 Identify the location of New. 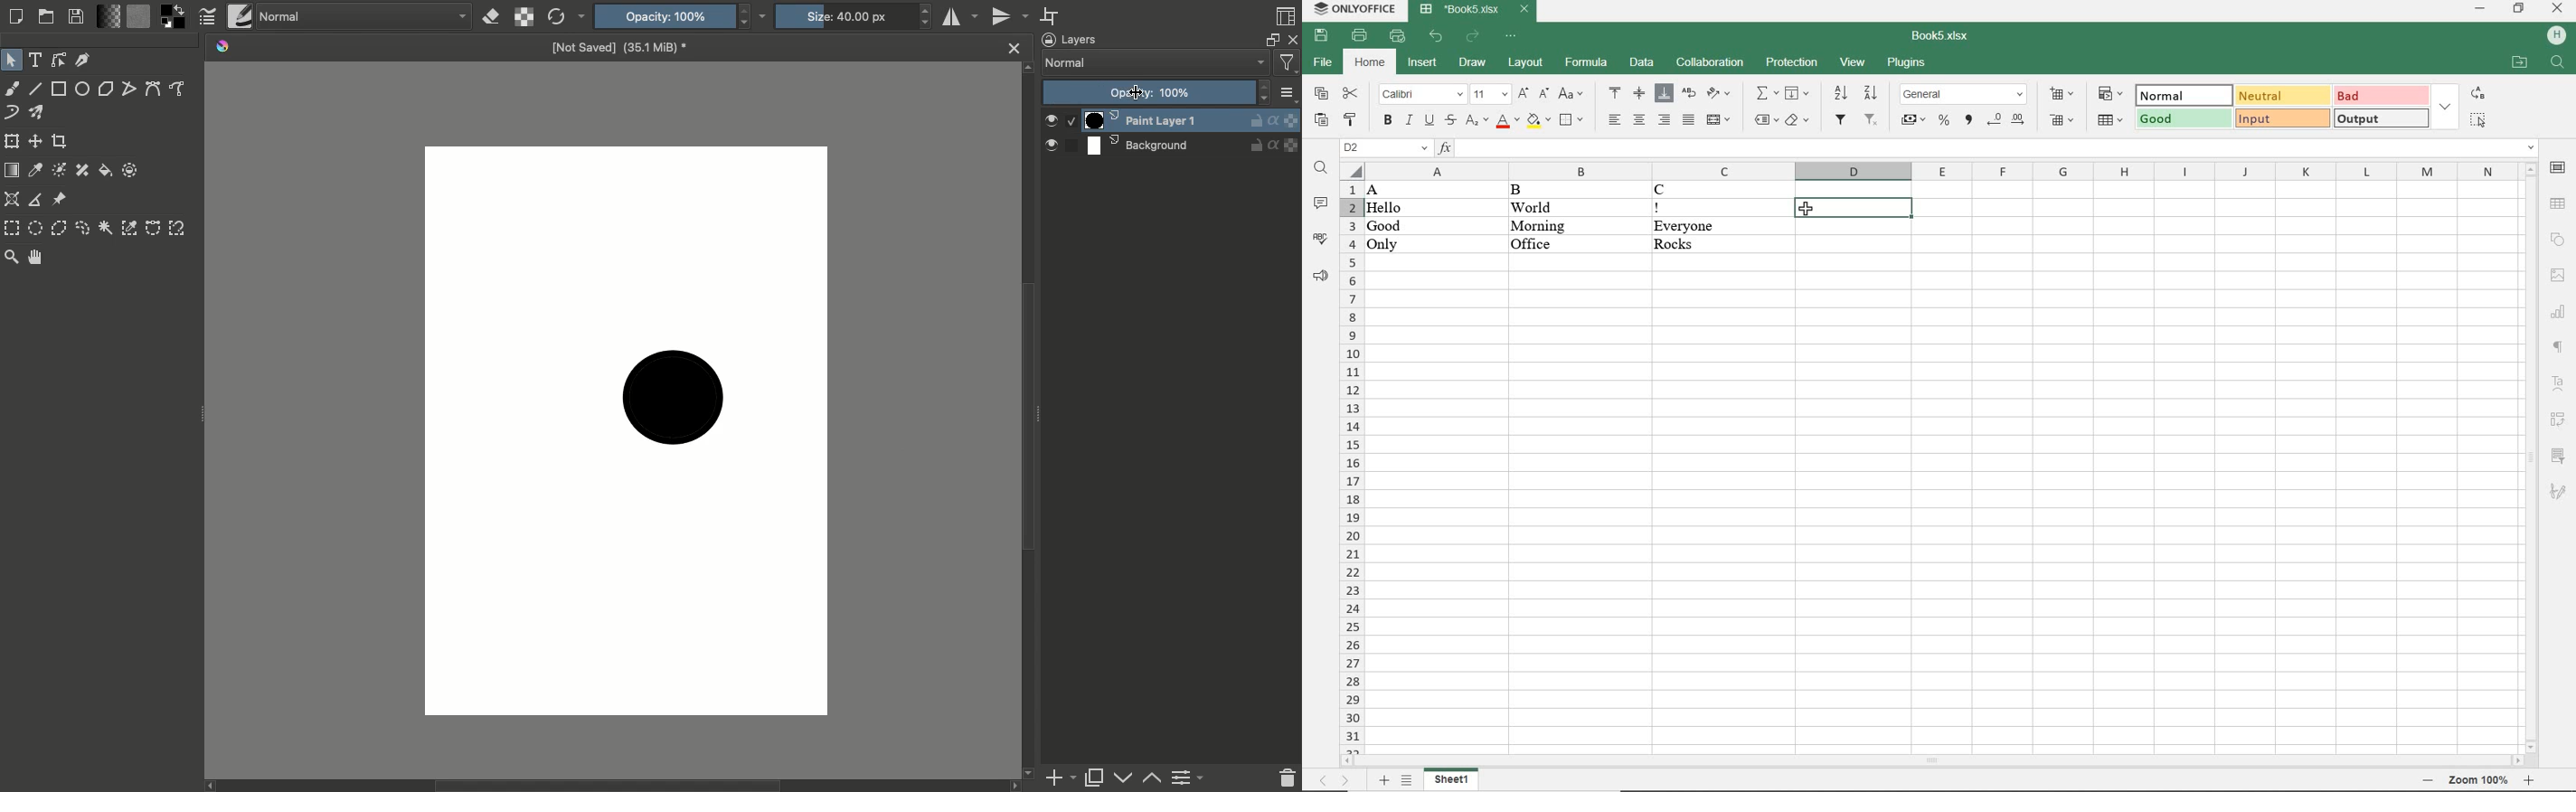
(17, 18).